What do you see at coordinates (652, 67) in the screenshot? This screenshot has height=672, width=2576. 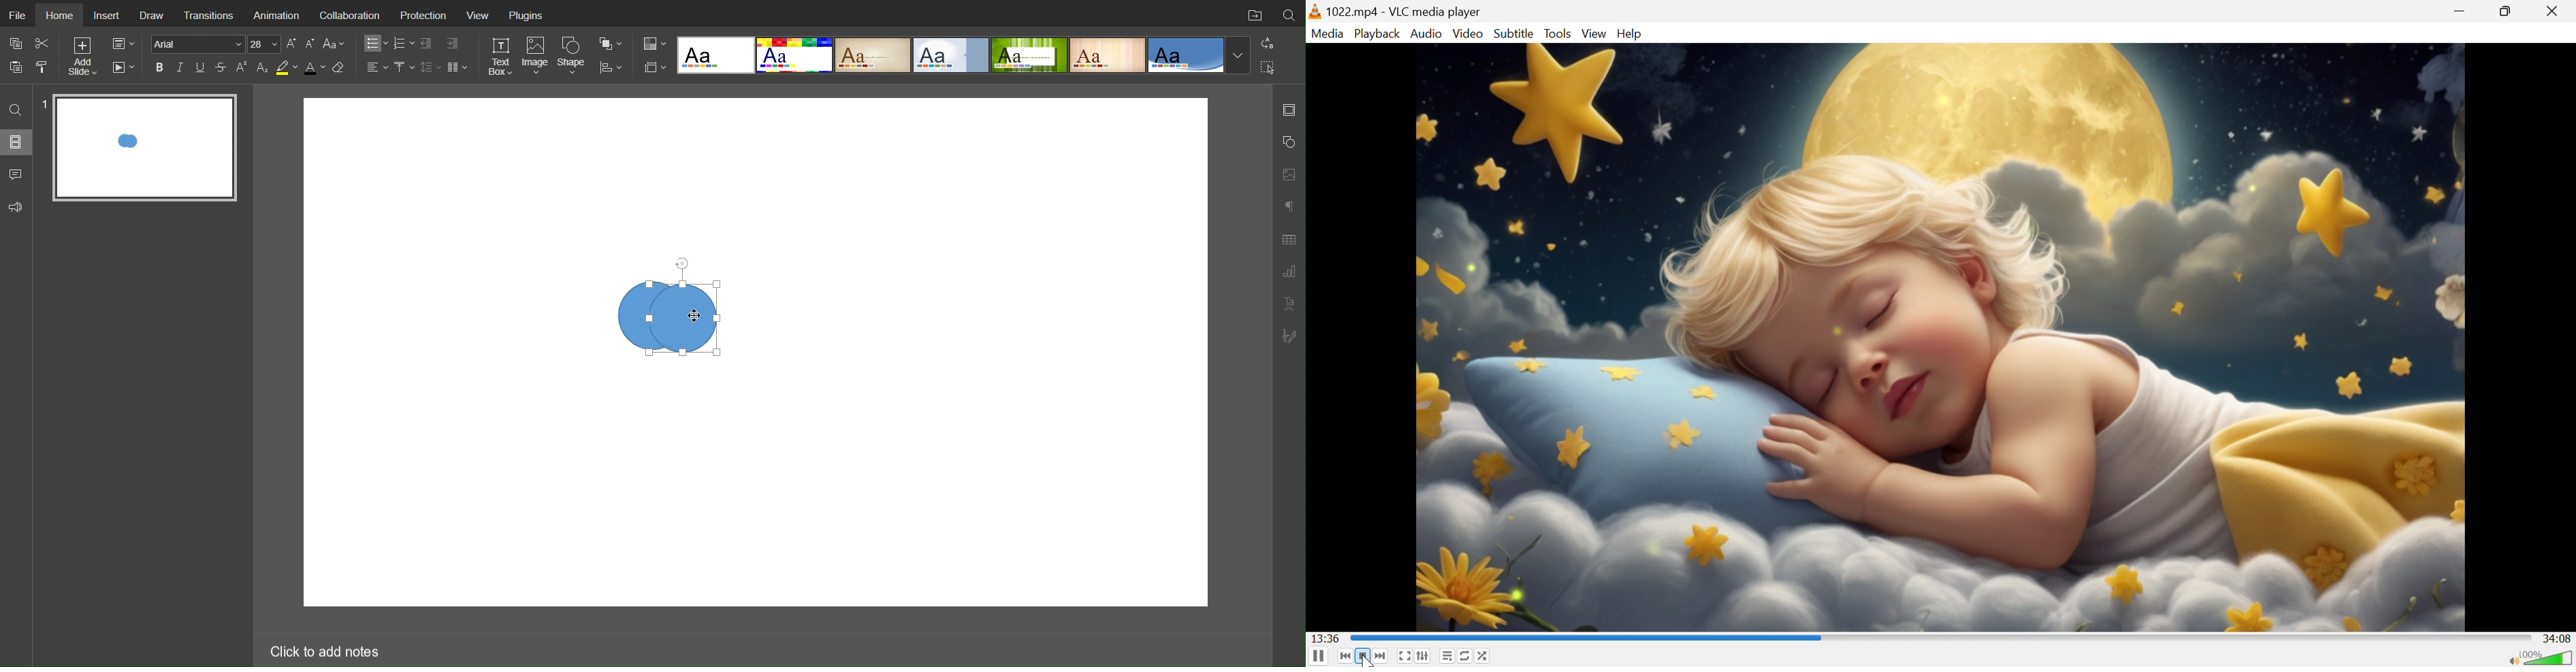 I see `Slide Settings` at bounding box center [652, 67].